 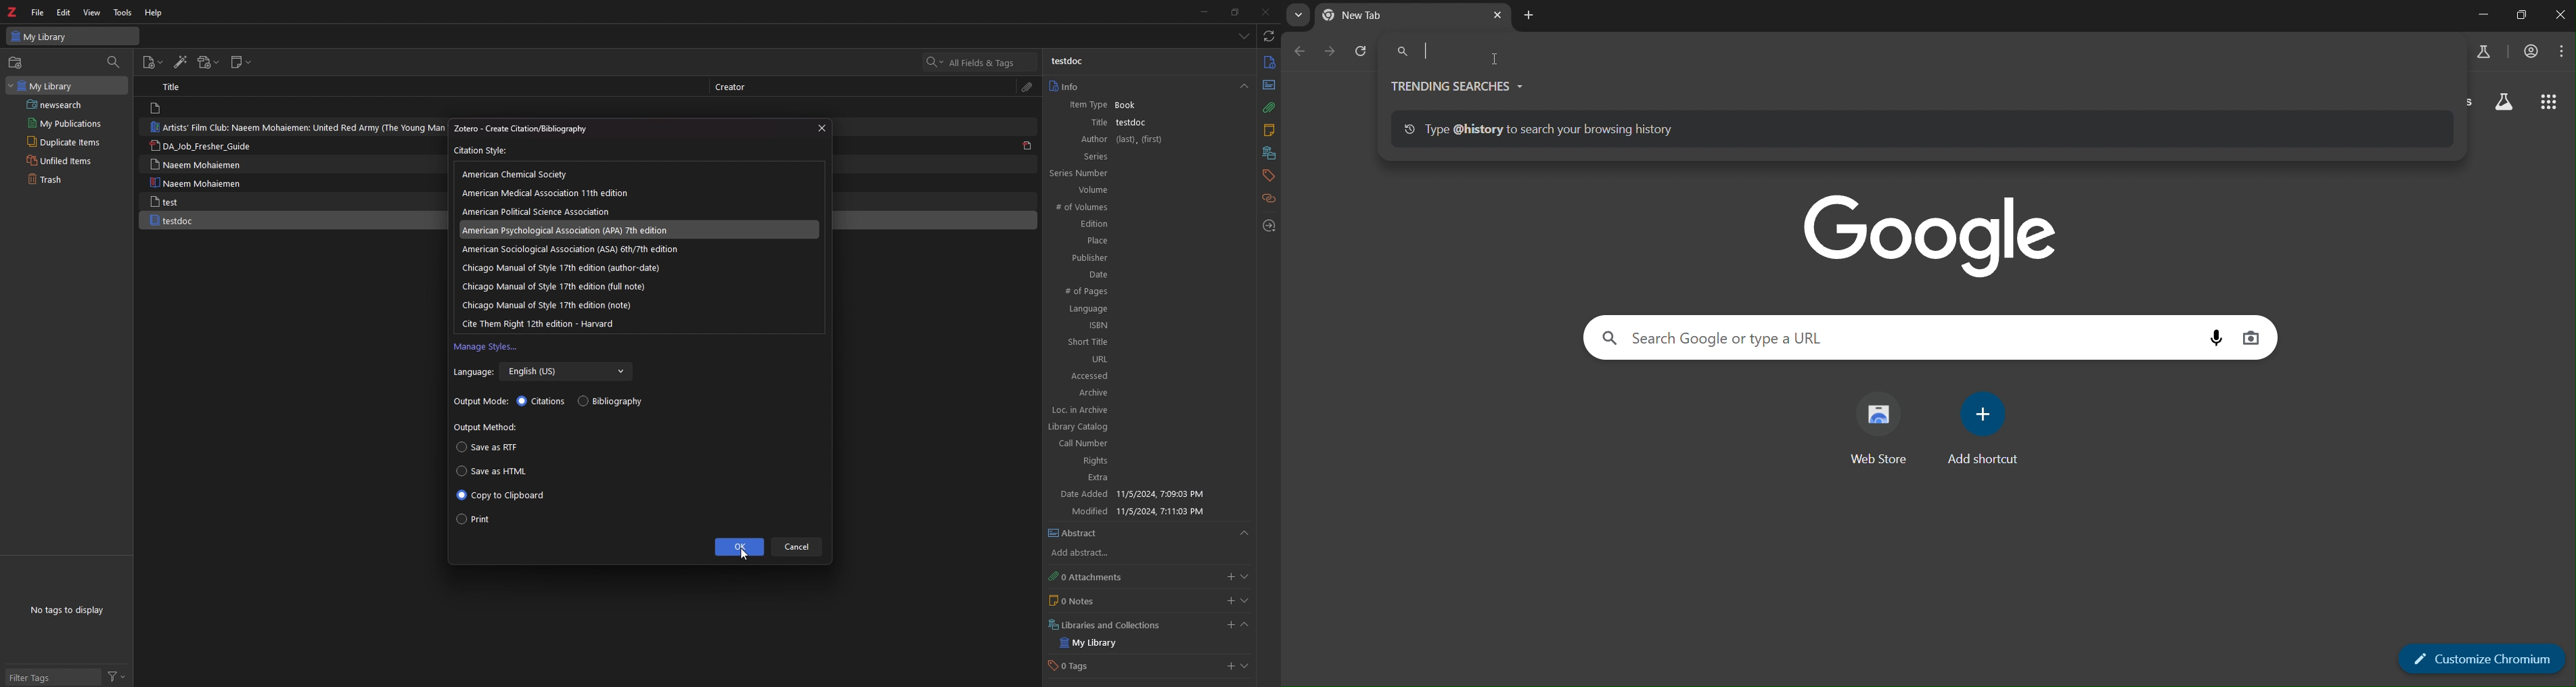 I want to click on info, so click(x=1148, y=86).